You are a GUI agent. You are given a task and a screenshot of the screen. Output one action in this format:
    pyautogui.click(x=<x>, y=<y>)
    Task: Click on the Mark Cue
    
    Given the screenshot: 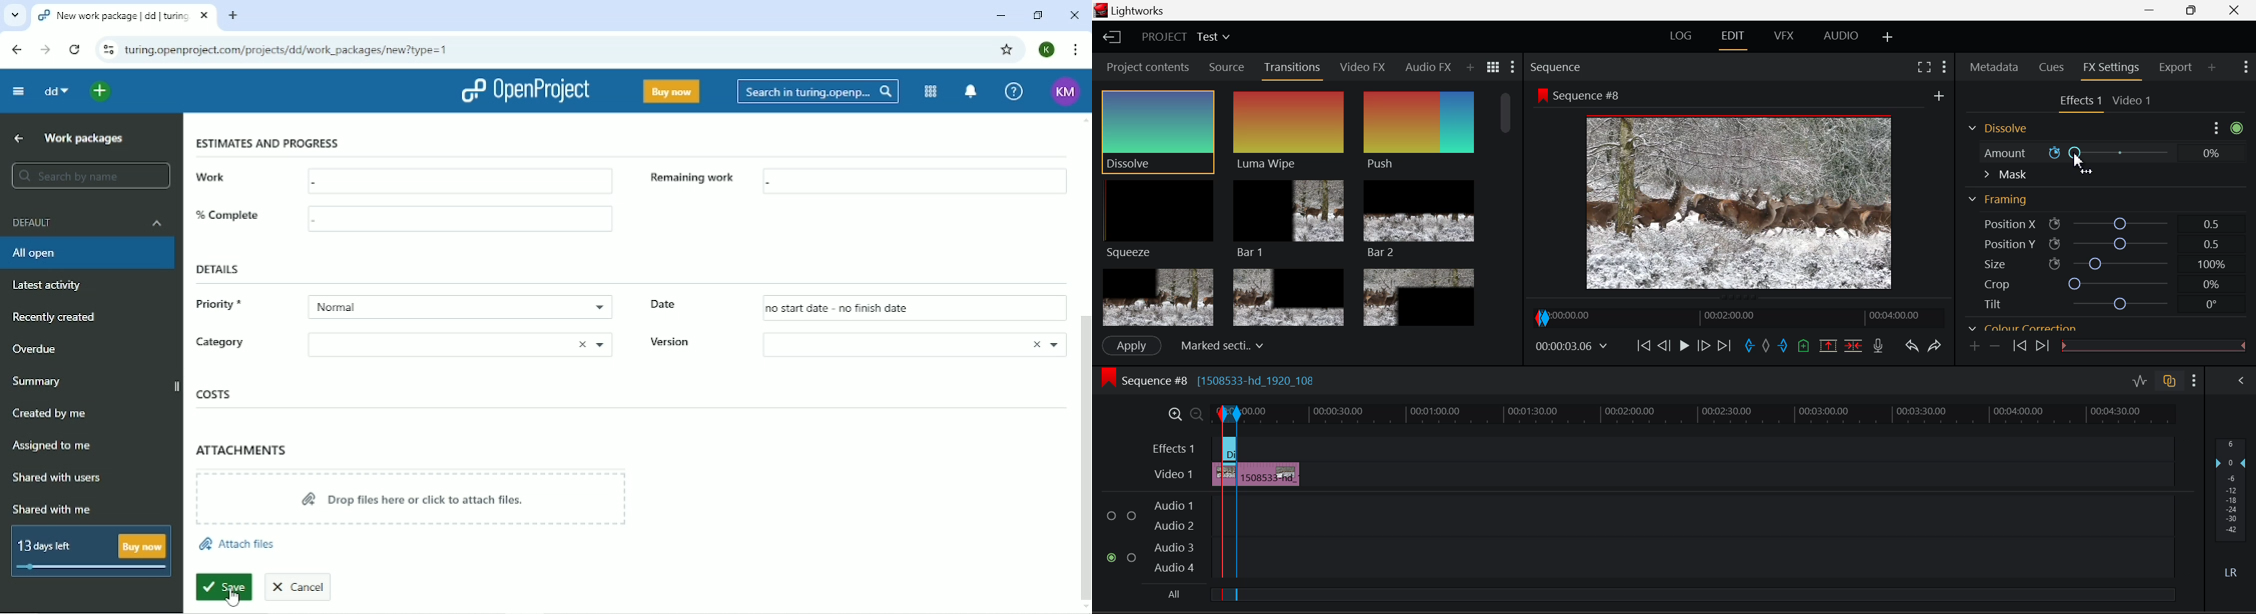 What is the action you would take?
    pyautogui.click(x=1803, y=346)
    